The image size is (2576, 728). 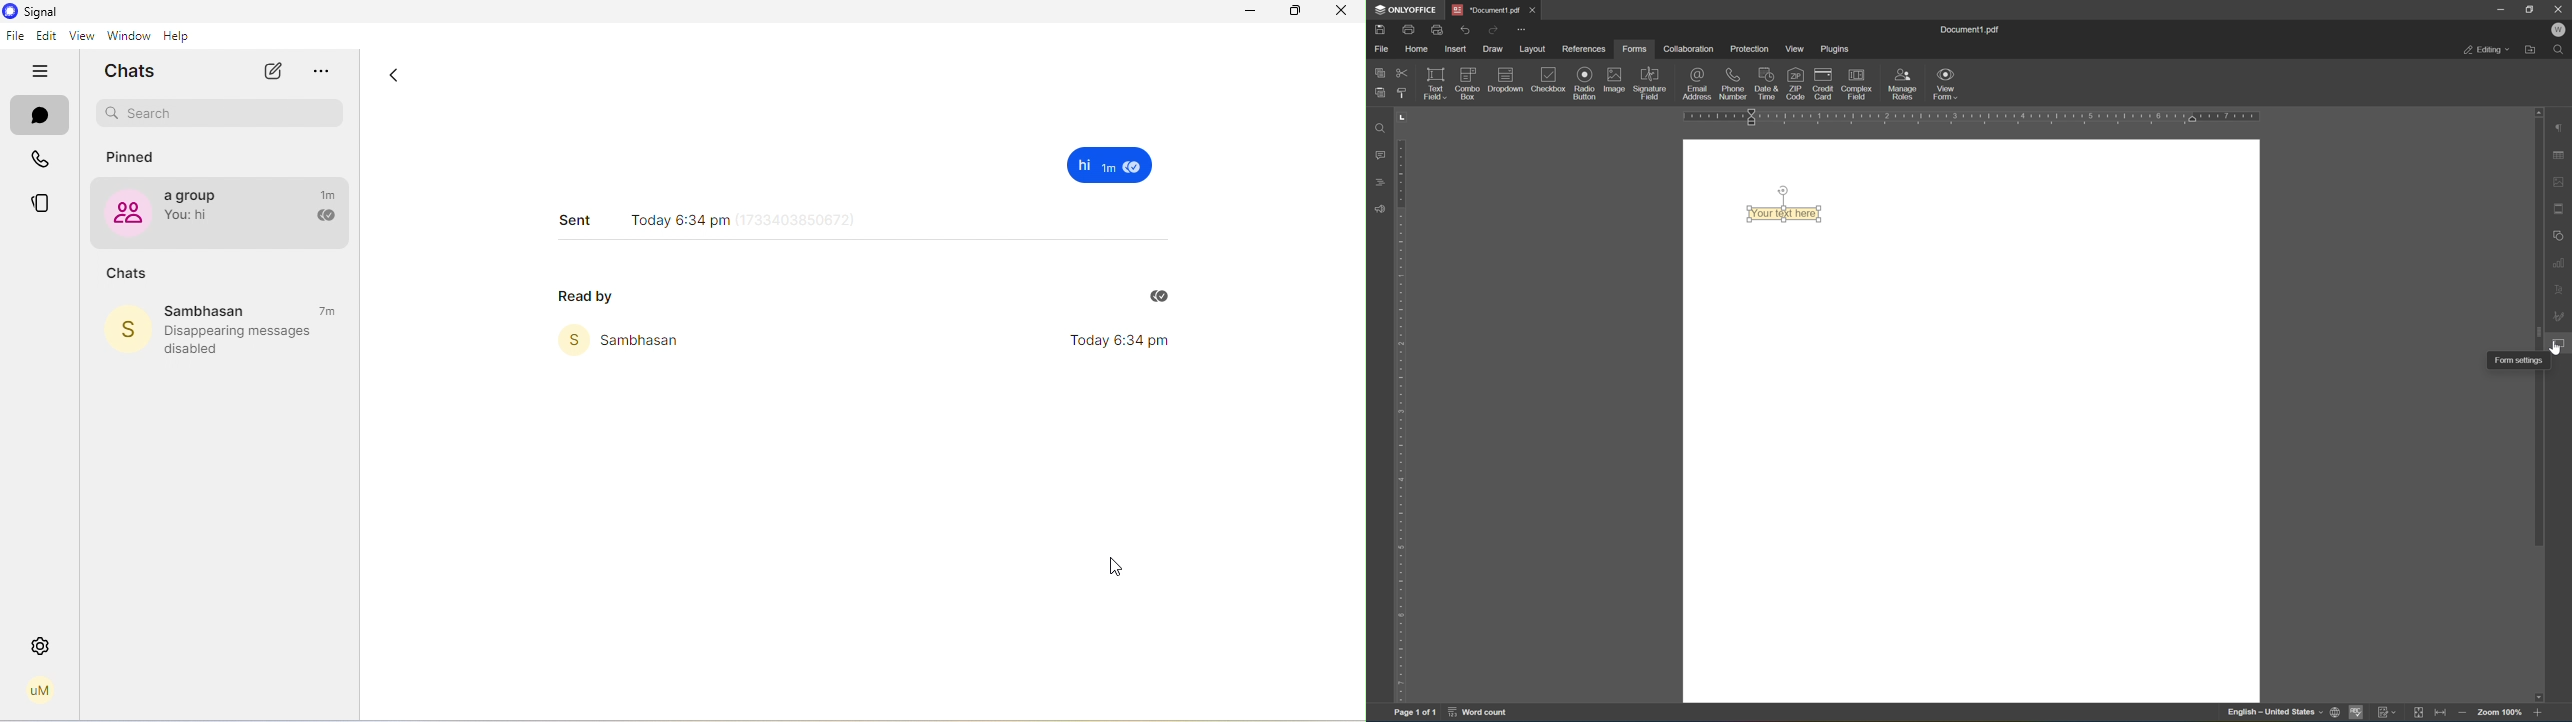 I want to click on ruler, so click(x=1973, y=115).